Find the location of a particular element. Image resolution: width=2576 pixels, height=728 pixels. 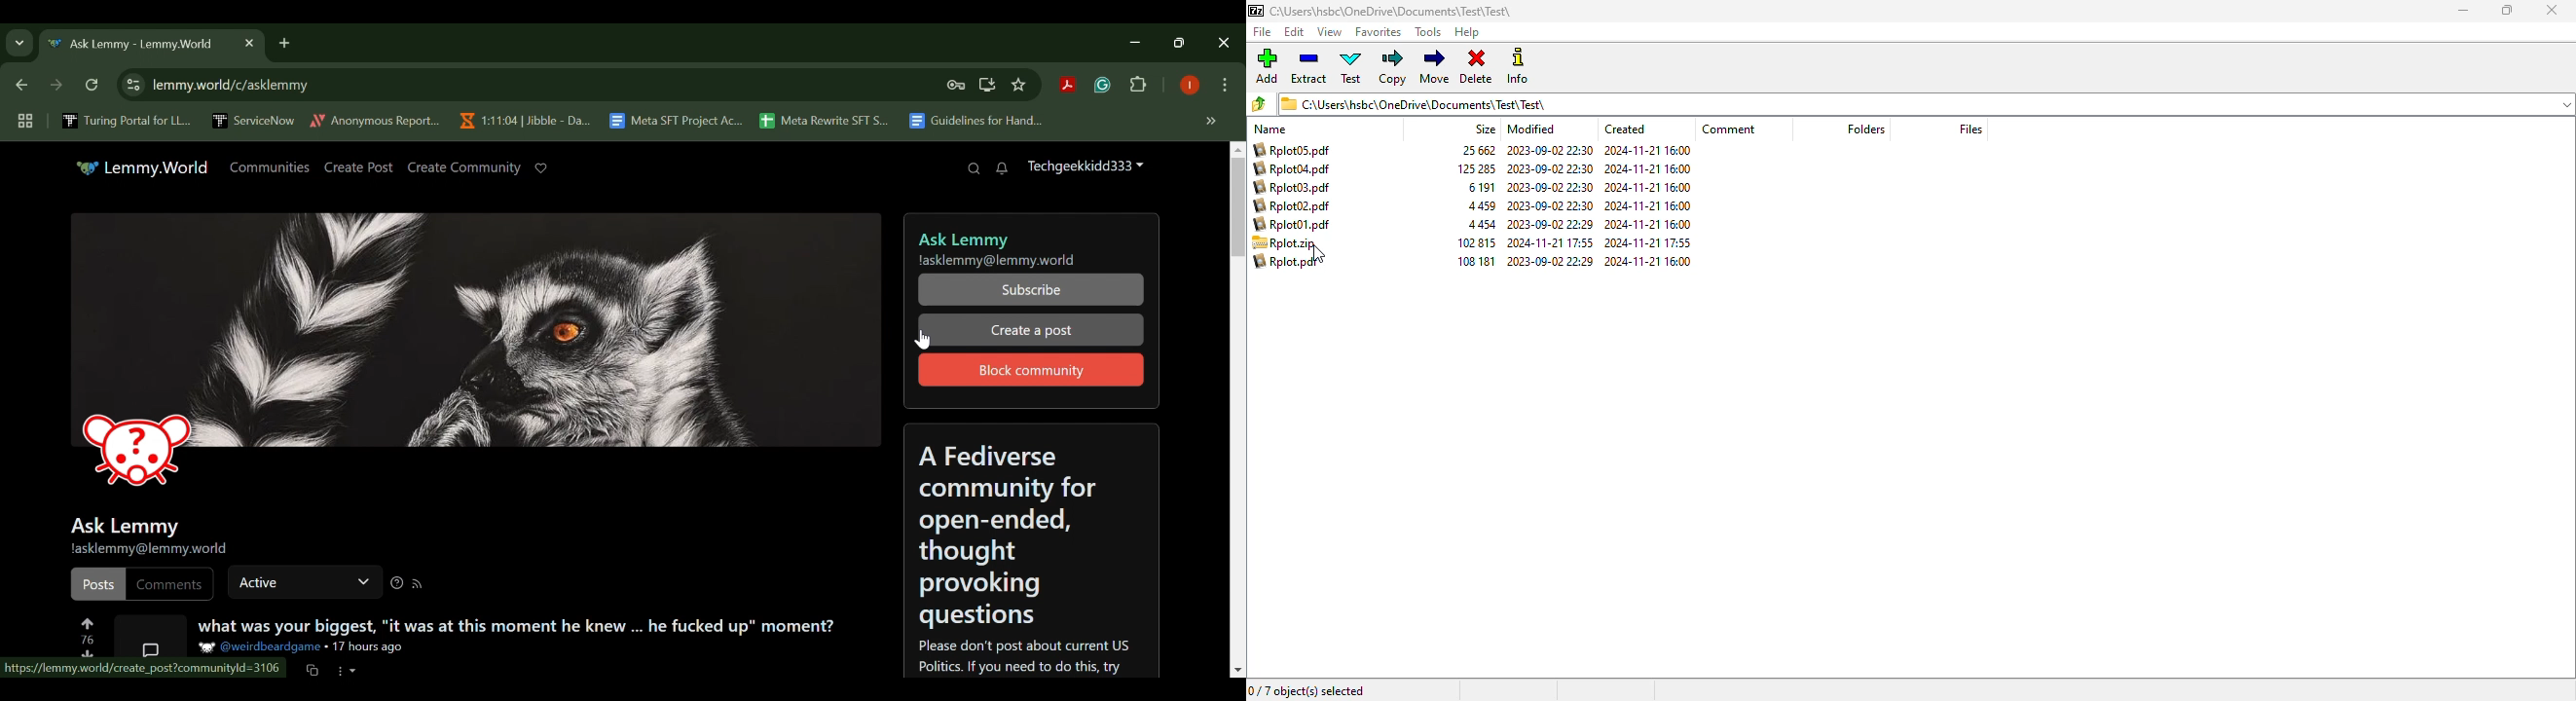

Ask Lemmy is located at coordinates (961, 236).